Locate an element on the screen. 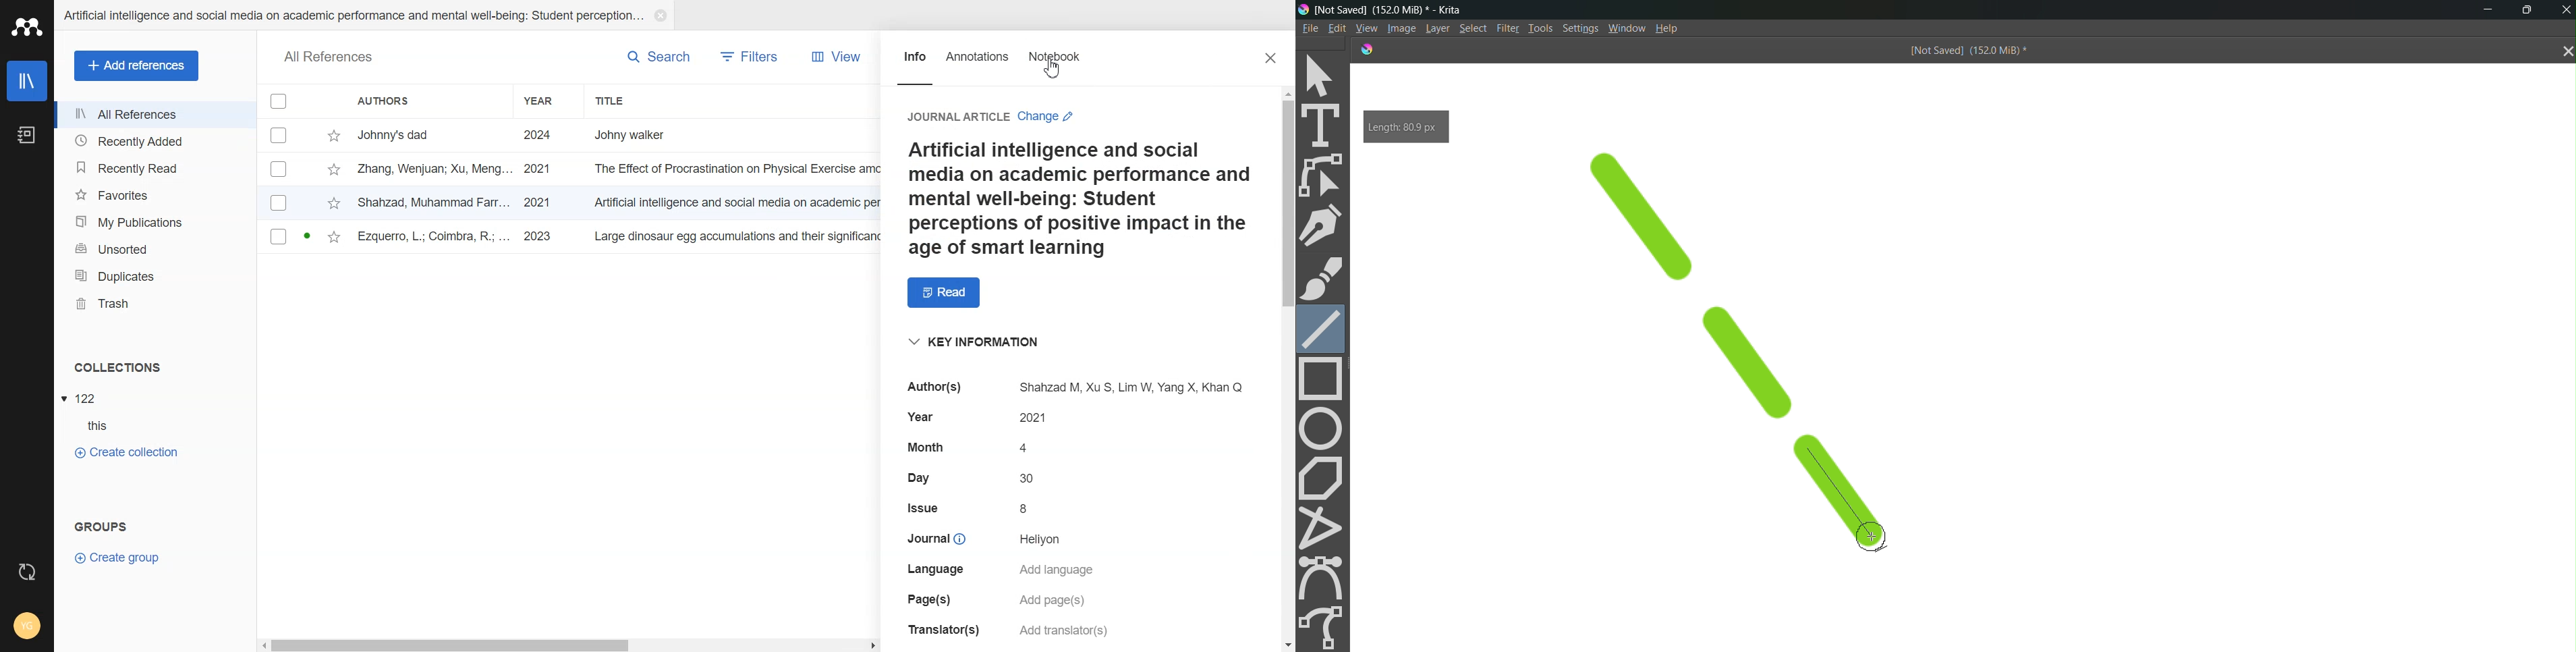 This screenshot has width=2576, height=672. Cursor is located at coordinates (1053, 67).